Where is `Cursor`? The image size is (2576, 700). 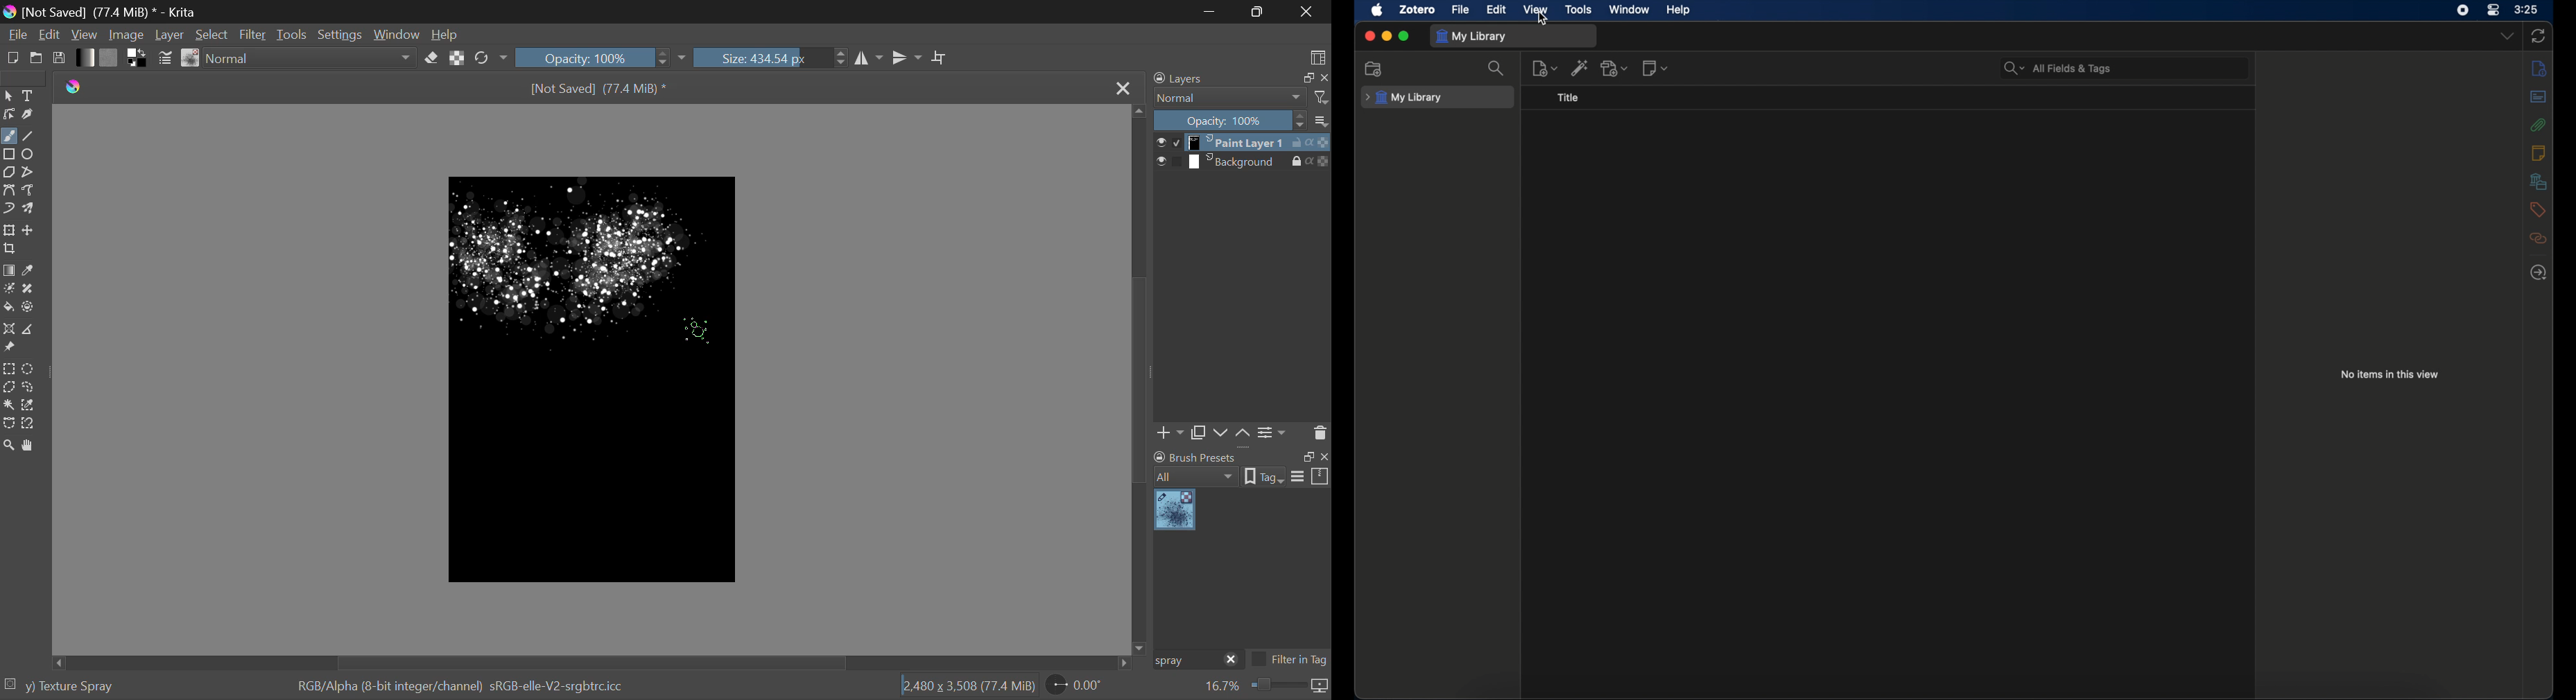
Cursor is located at coordinates (1546, 22).